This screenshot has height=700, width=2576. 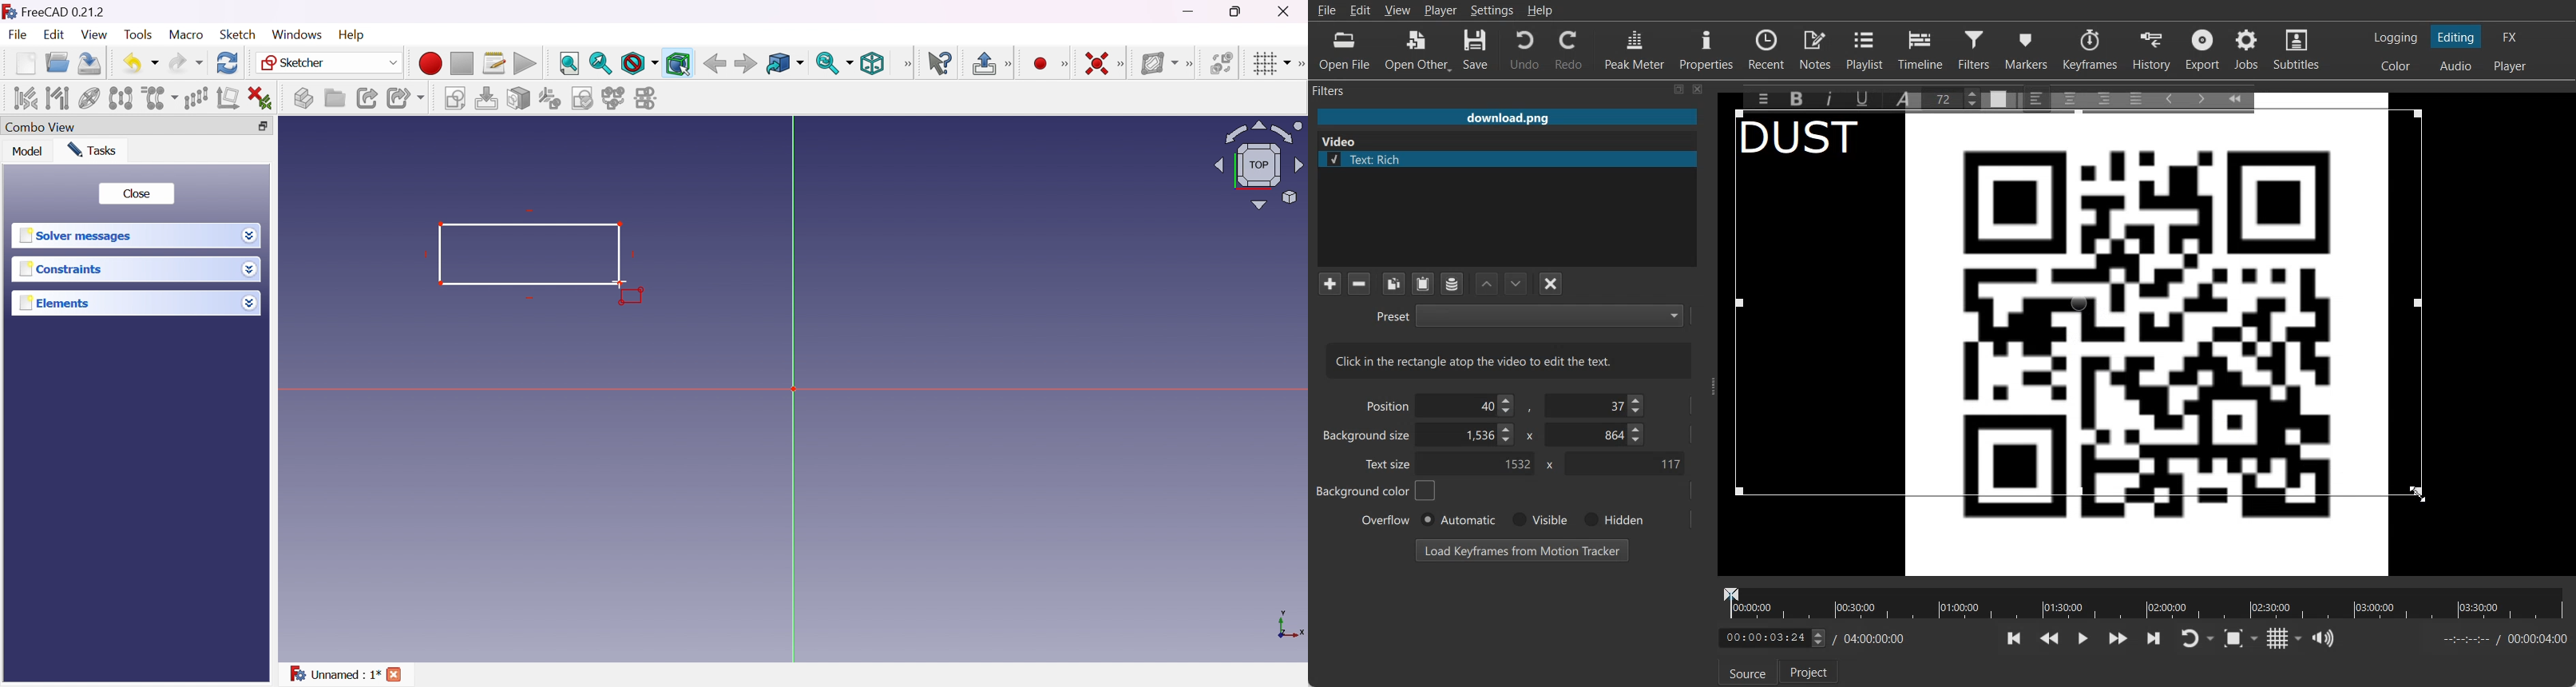 What do you see at coordinates (938, 64) in the screenshot?
I see `What's this?` at bounding box center [938, 64].